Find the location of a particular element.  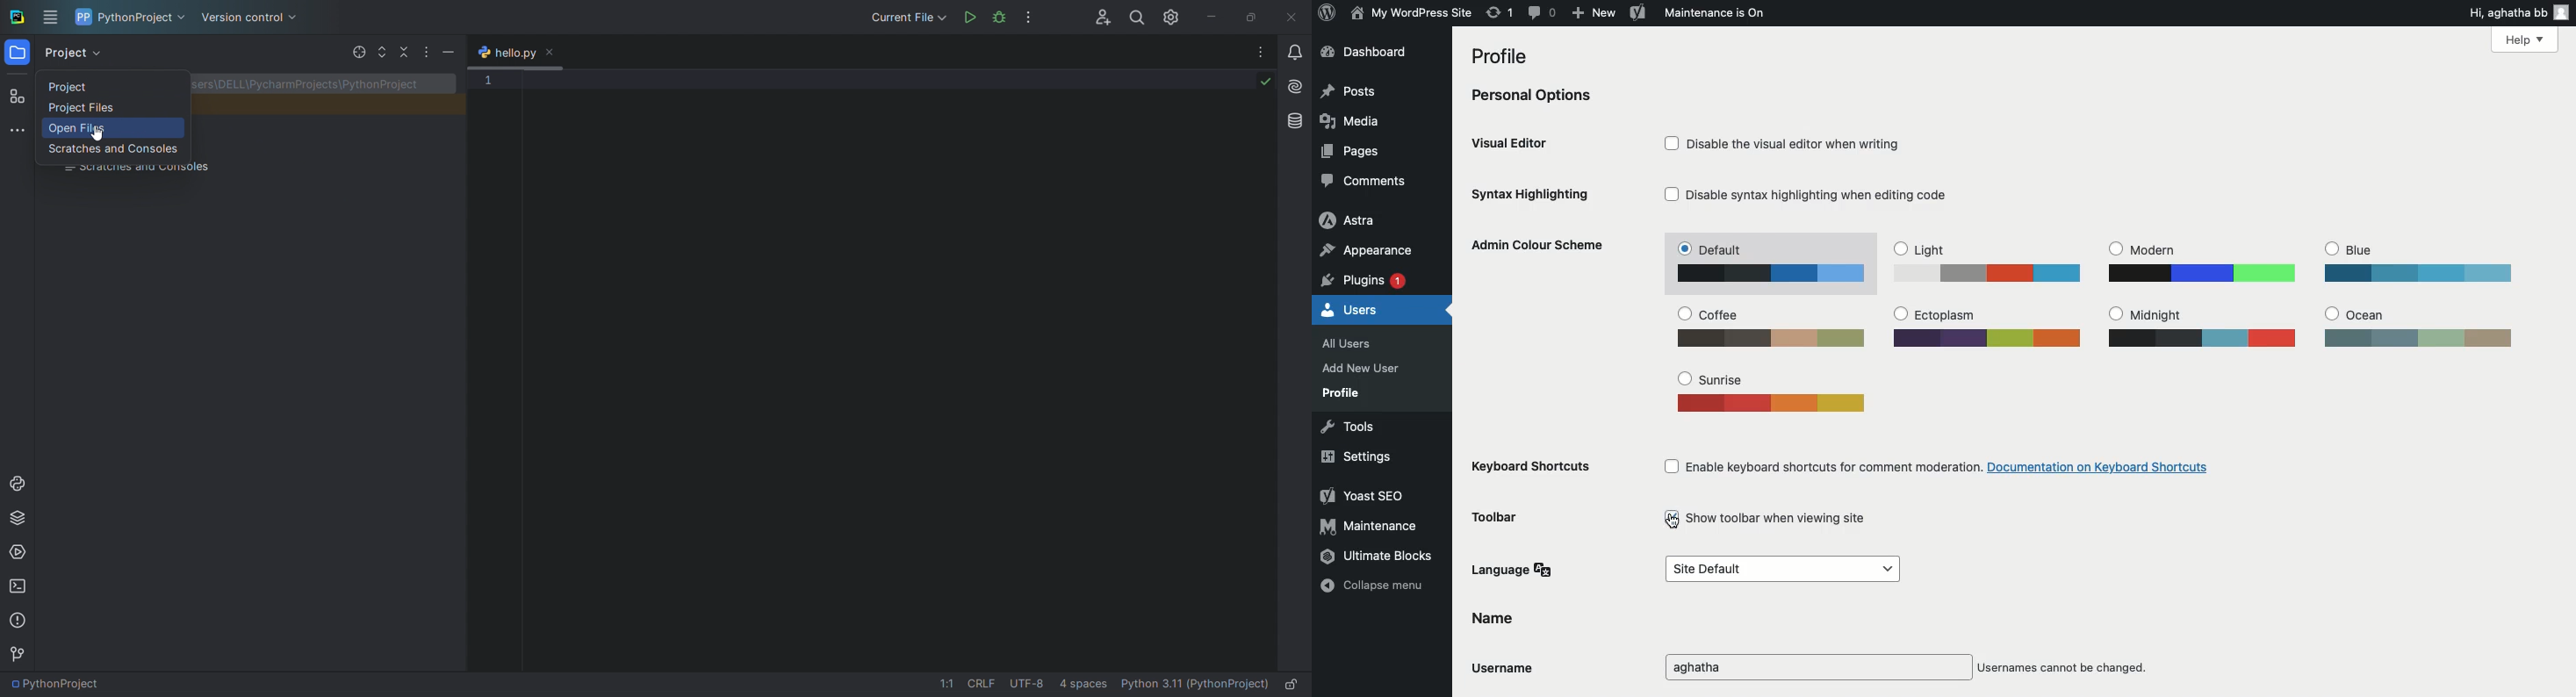

Ultimate blocks is located at coordinates (1378, 557).